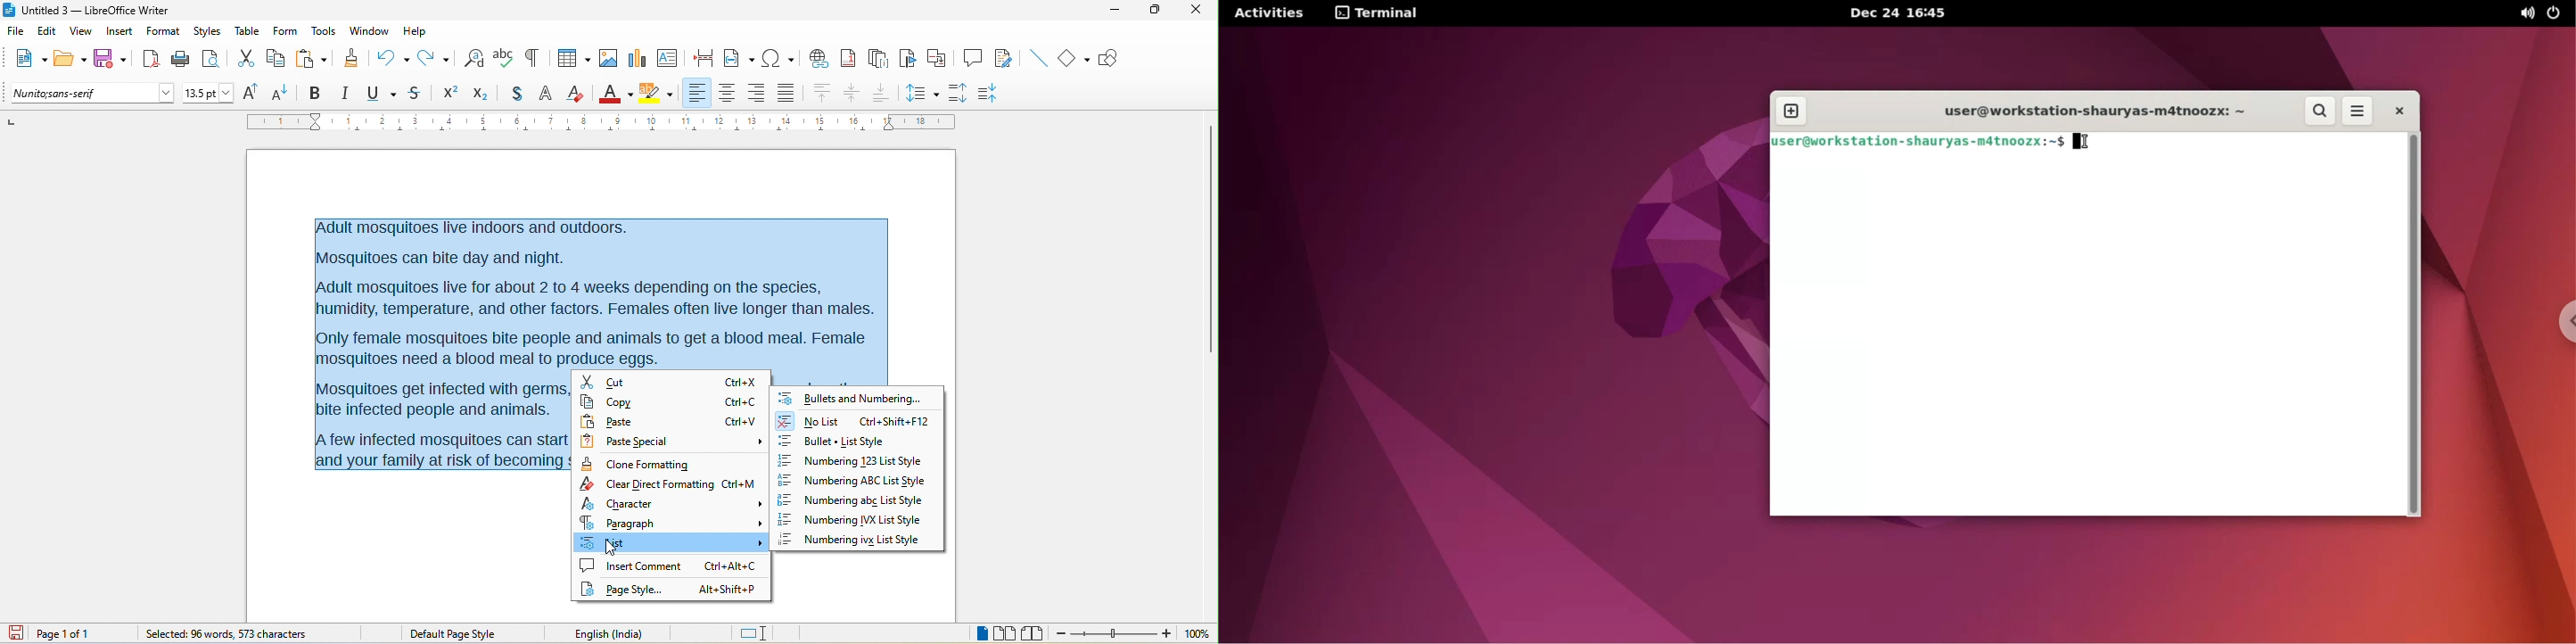 The image size is (2576, 644). I want to click on redo, so click(436, 57).